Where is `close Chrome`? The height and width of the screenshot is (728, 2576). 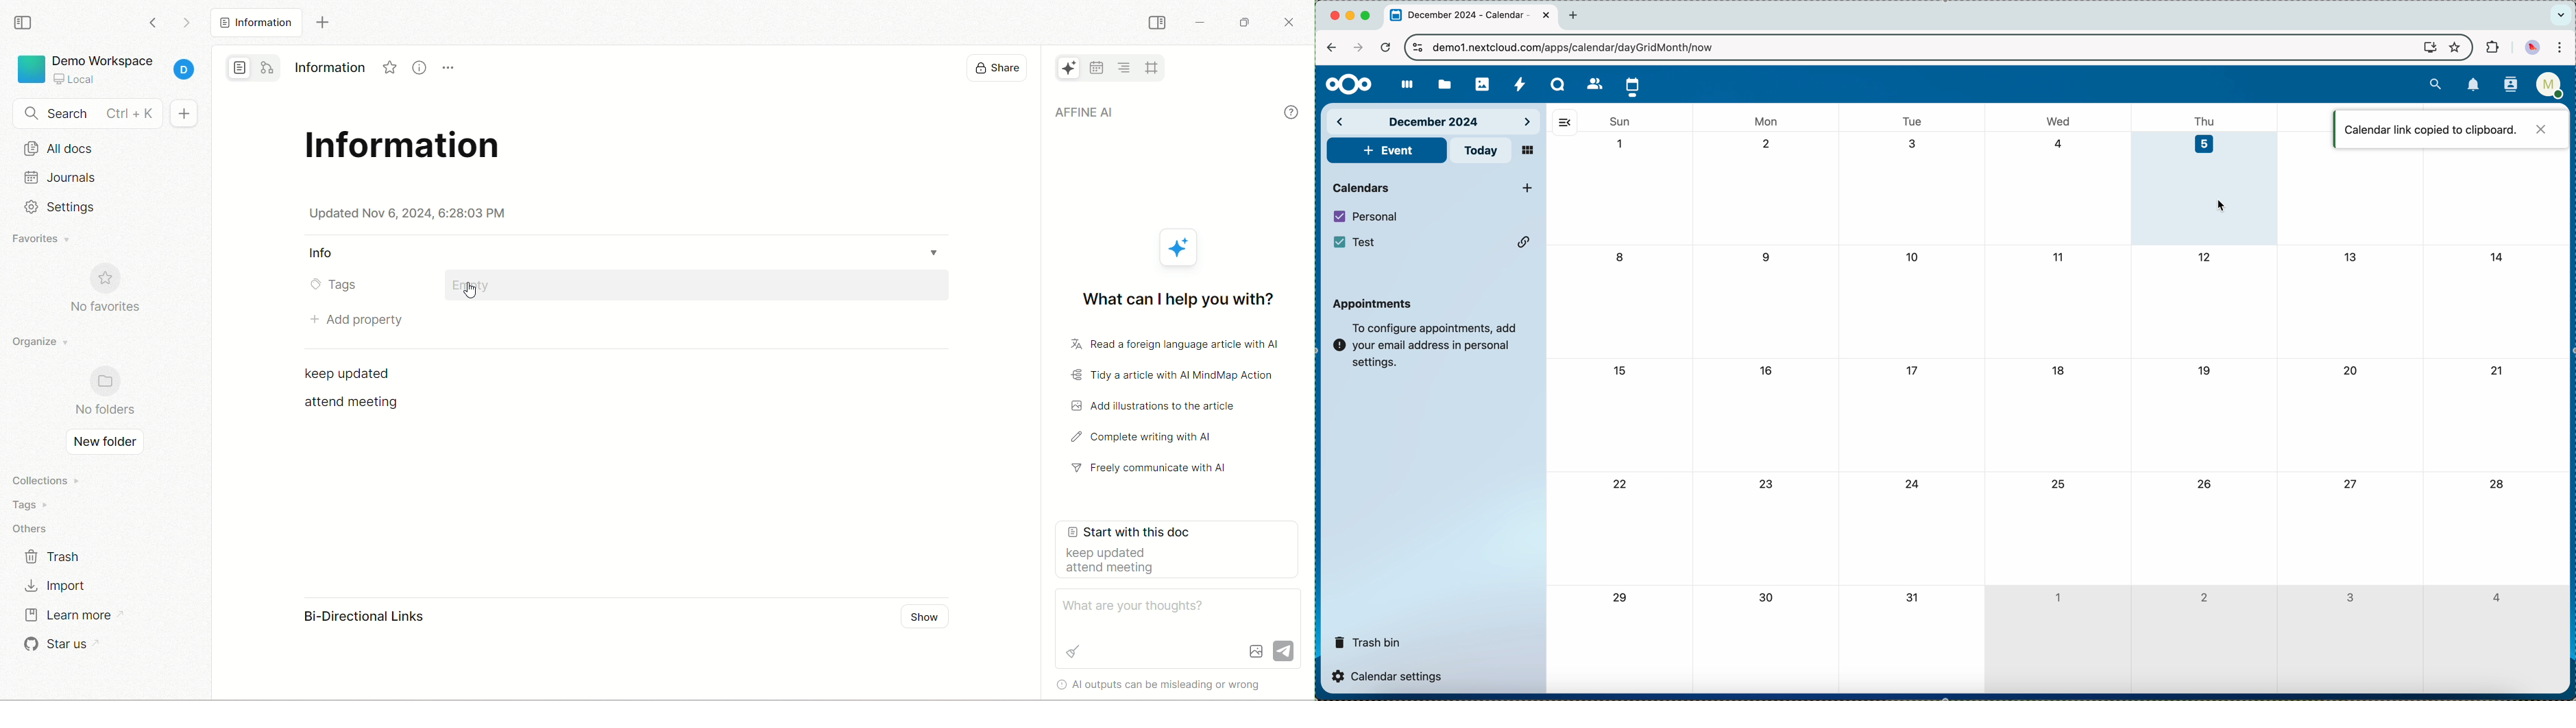
close Chrome is located at coordinates (1334, 16).